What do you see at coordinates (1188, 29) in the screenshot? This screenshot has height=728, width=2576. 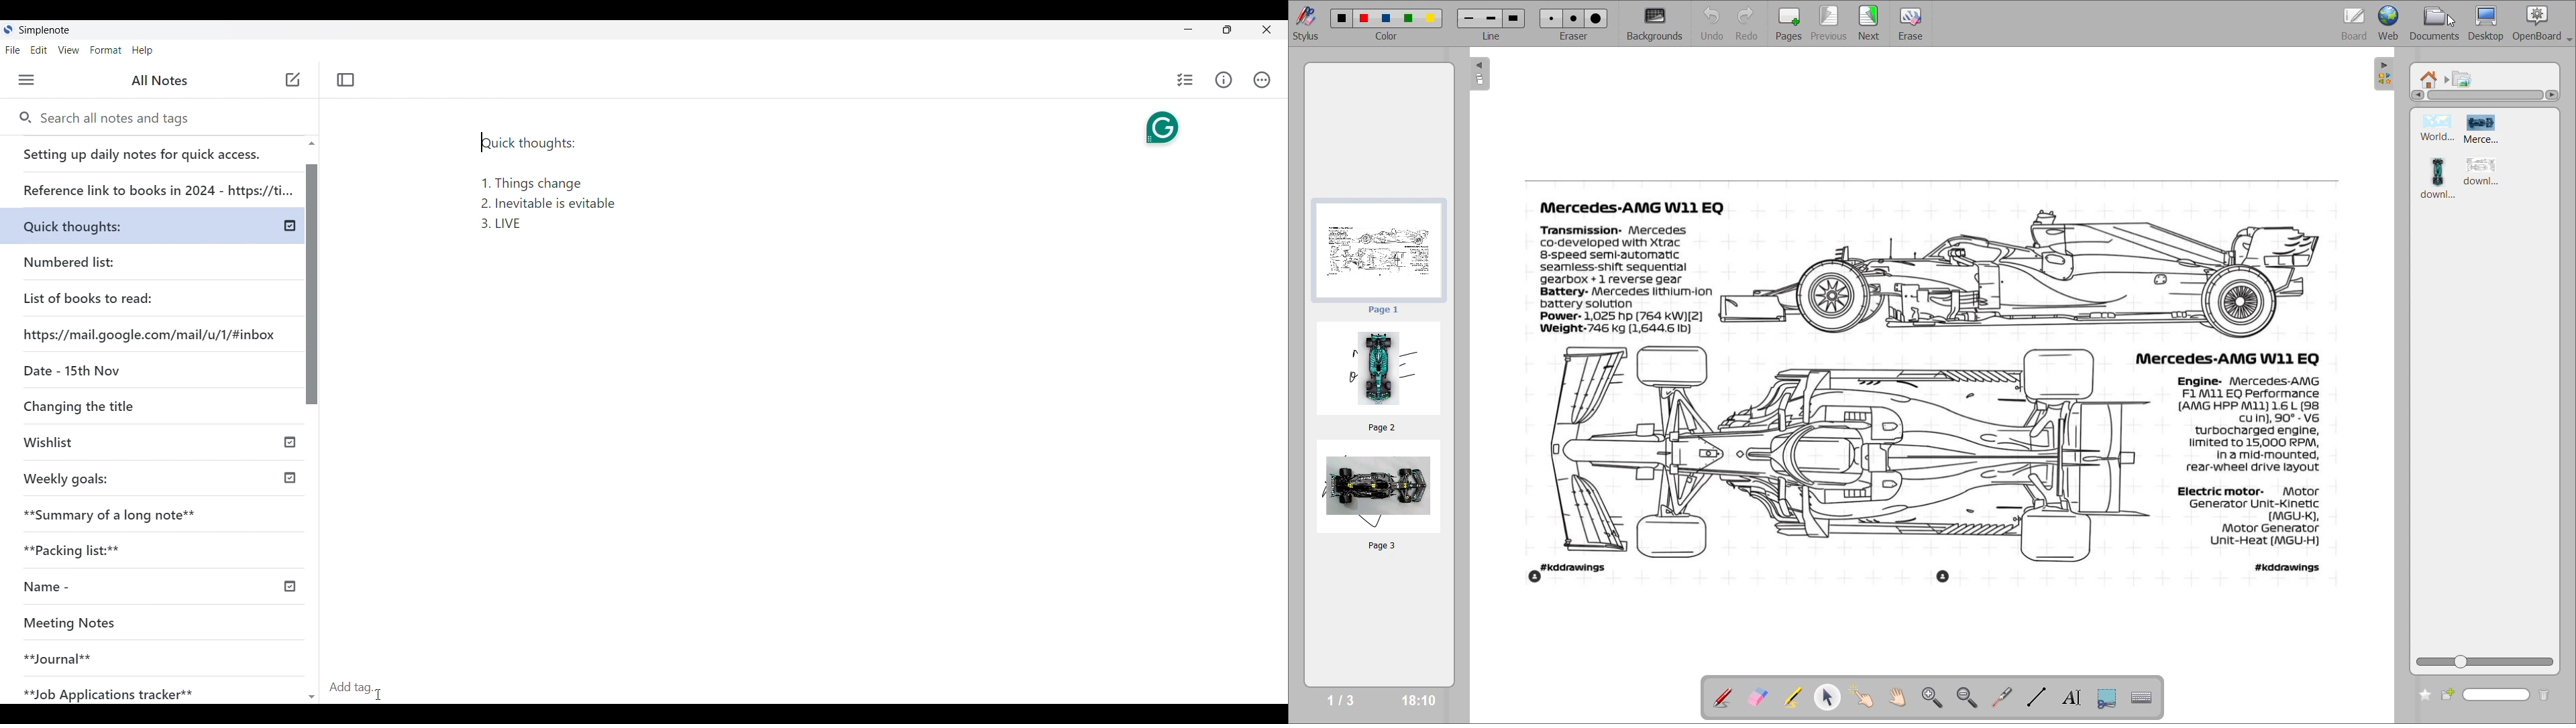 I see `Minimize` at bounding box center [1188, 29].